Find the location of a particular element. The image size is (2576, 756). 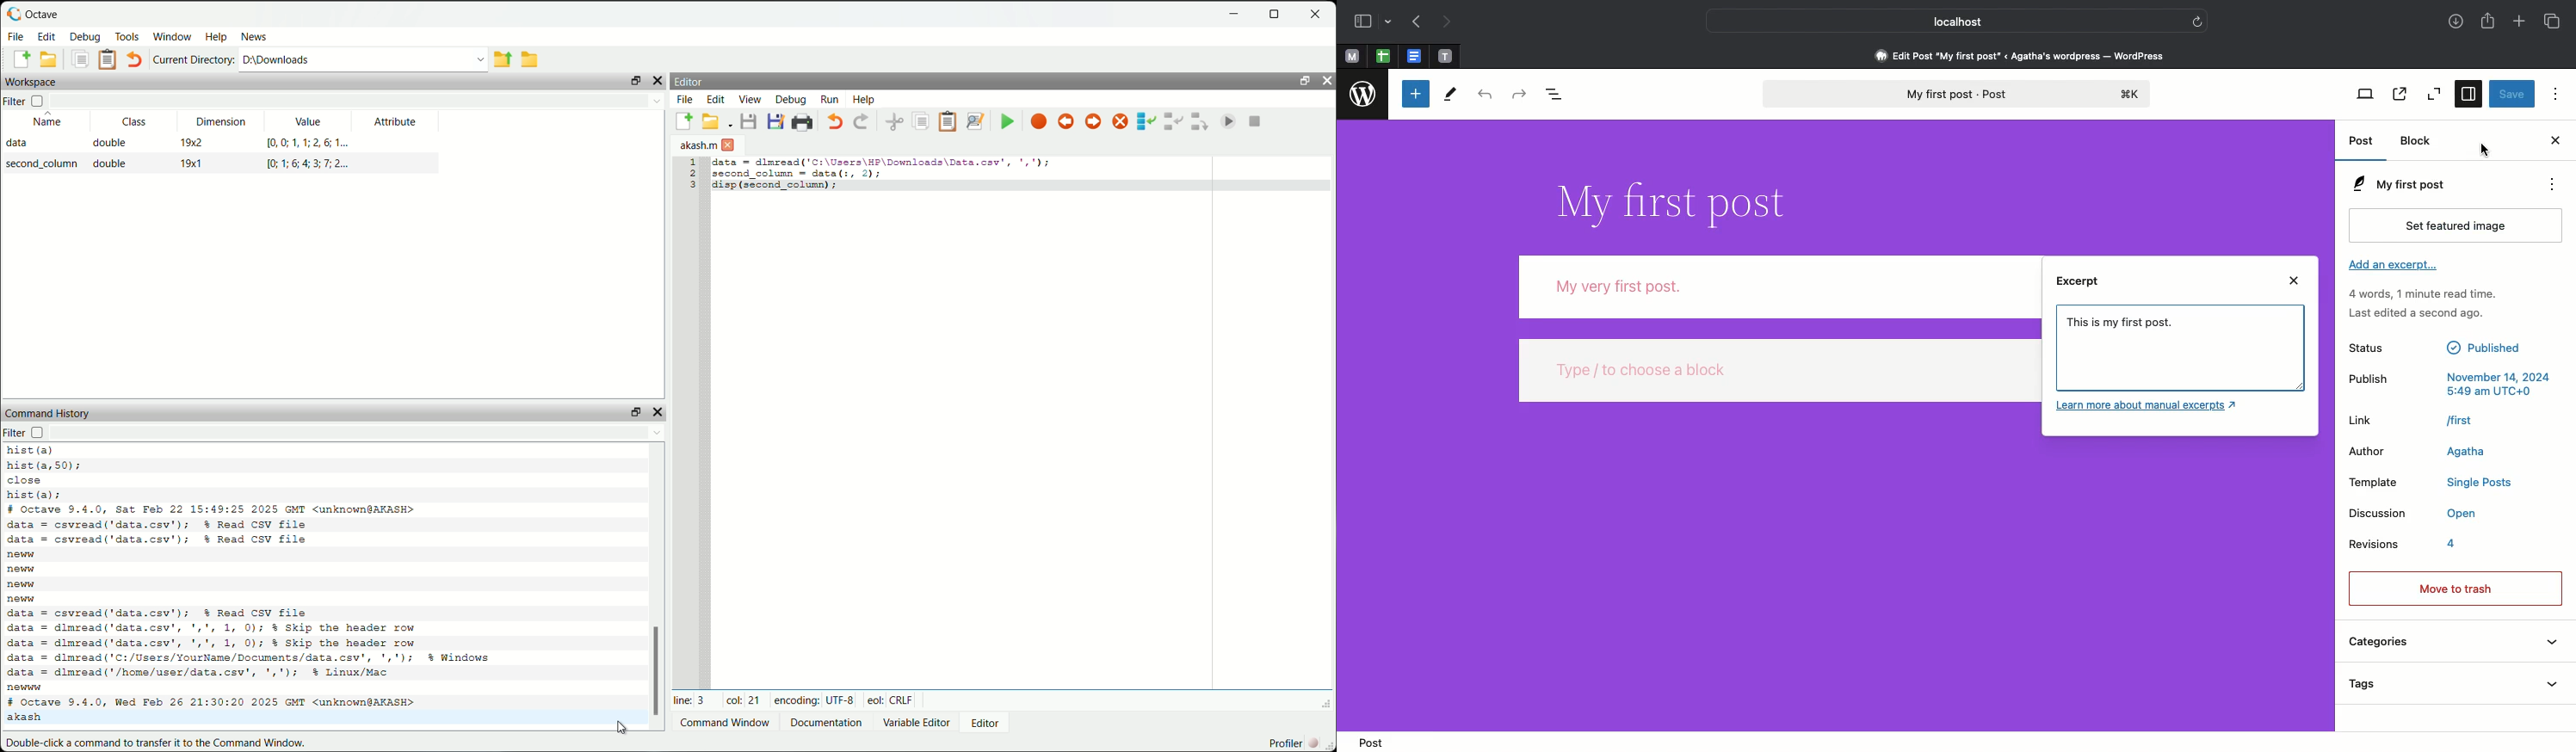

Downloads is located at coordinates (2455, 22).